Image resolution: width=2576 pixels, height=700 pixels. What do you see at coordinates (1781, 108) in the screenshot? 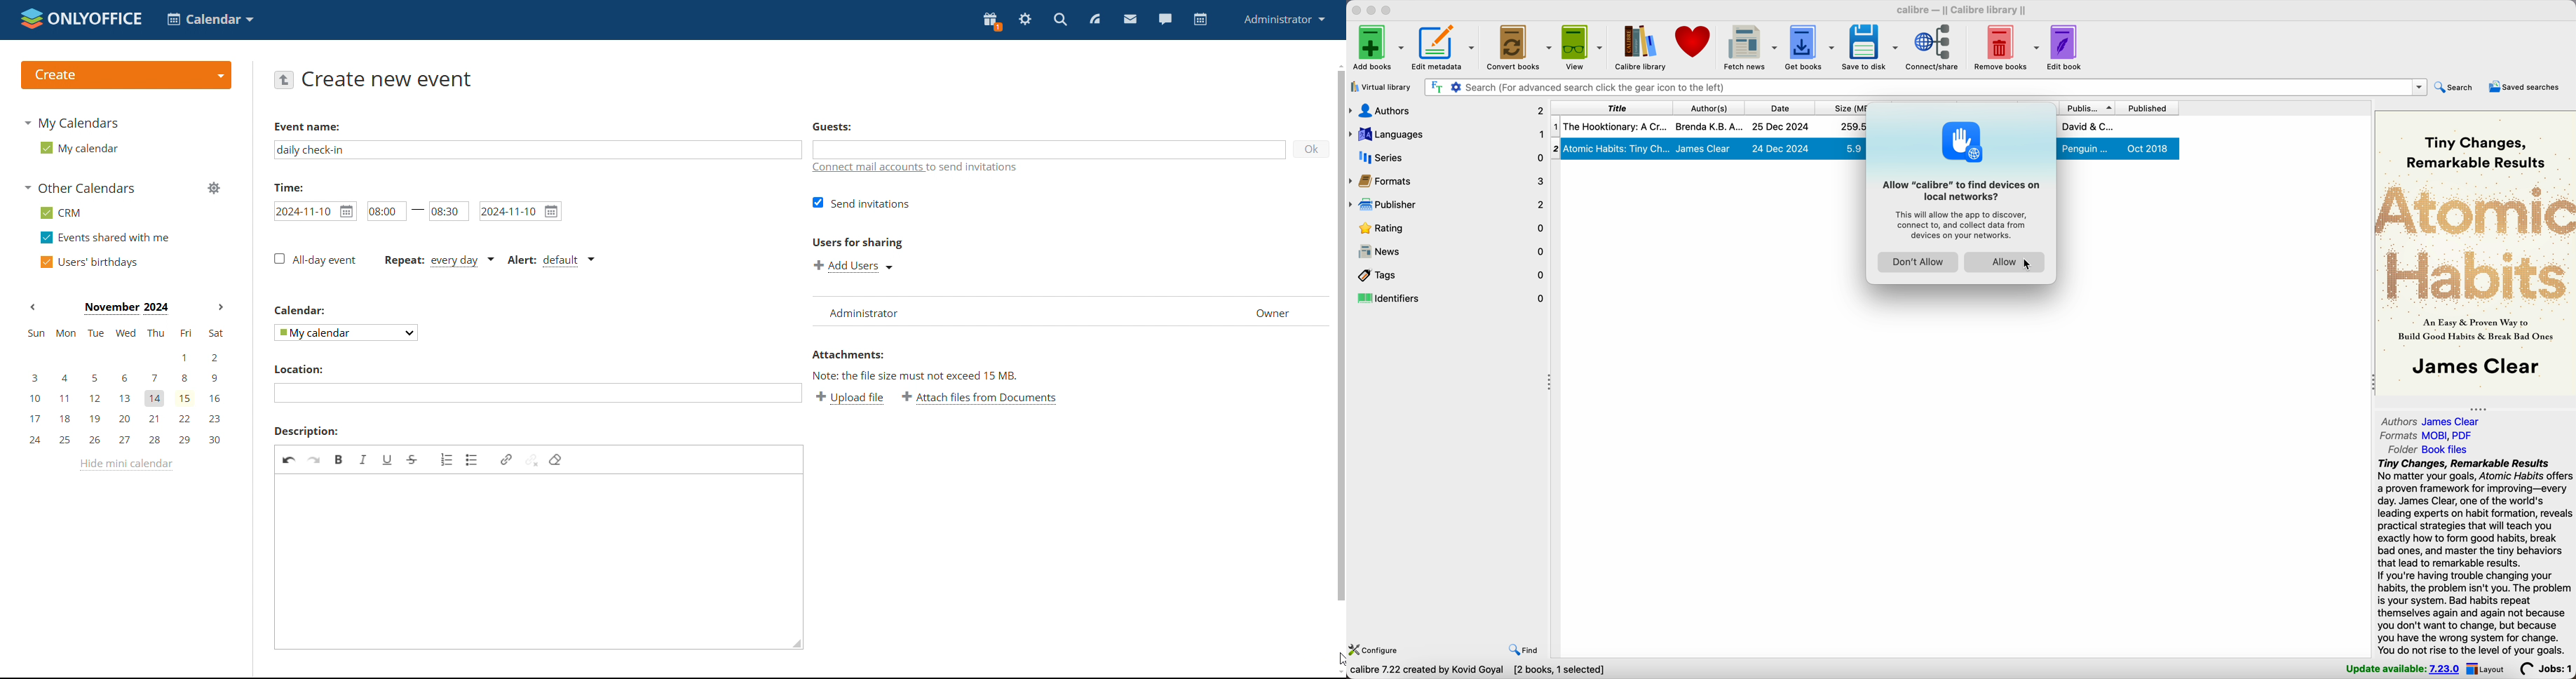
I see `date` at bounding box center [1781, 108].